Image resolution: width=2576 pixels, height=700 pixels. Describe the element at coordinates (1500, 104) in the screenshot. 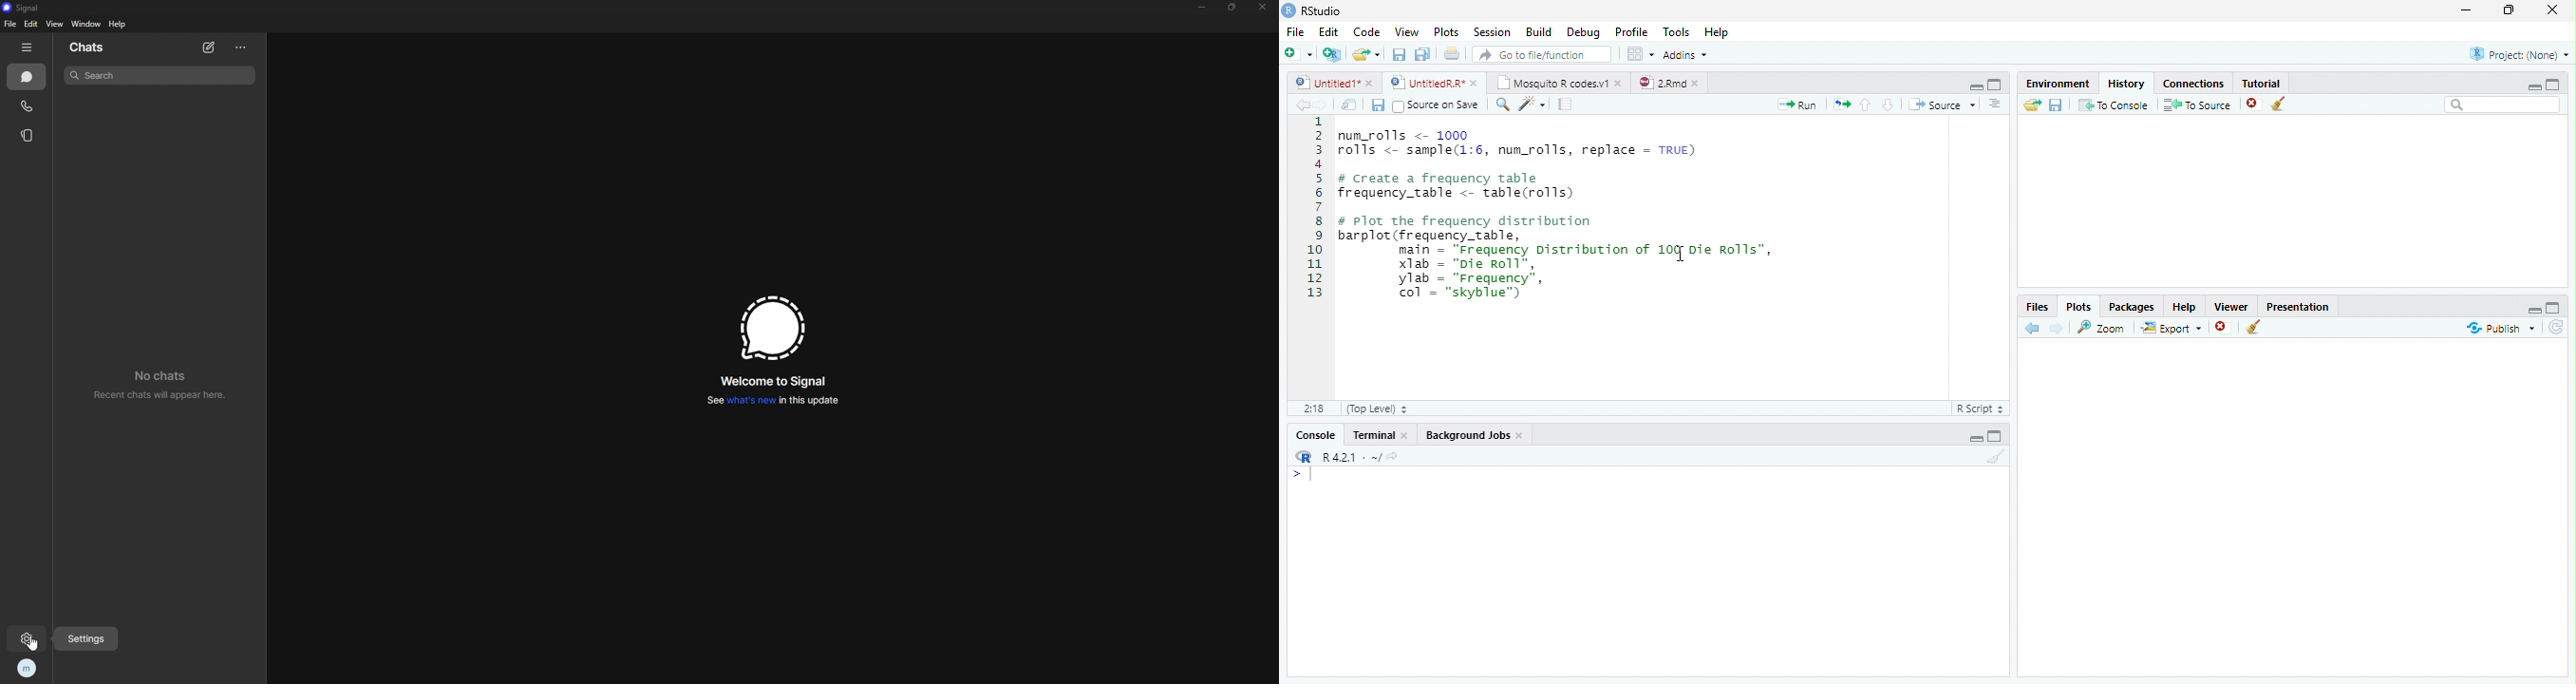

I see `Find/Replace` at that location.